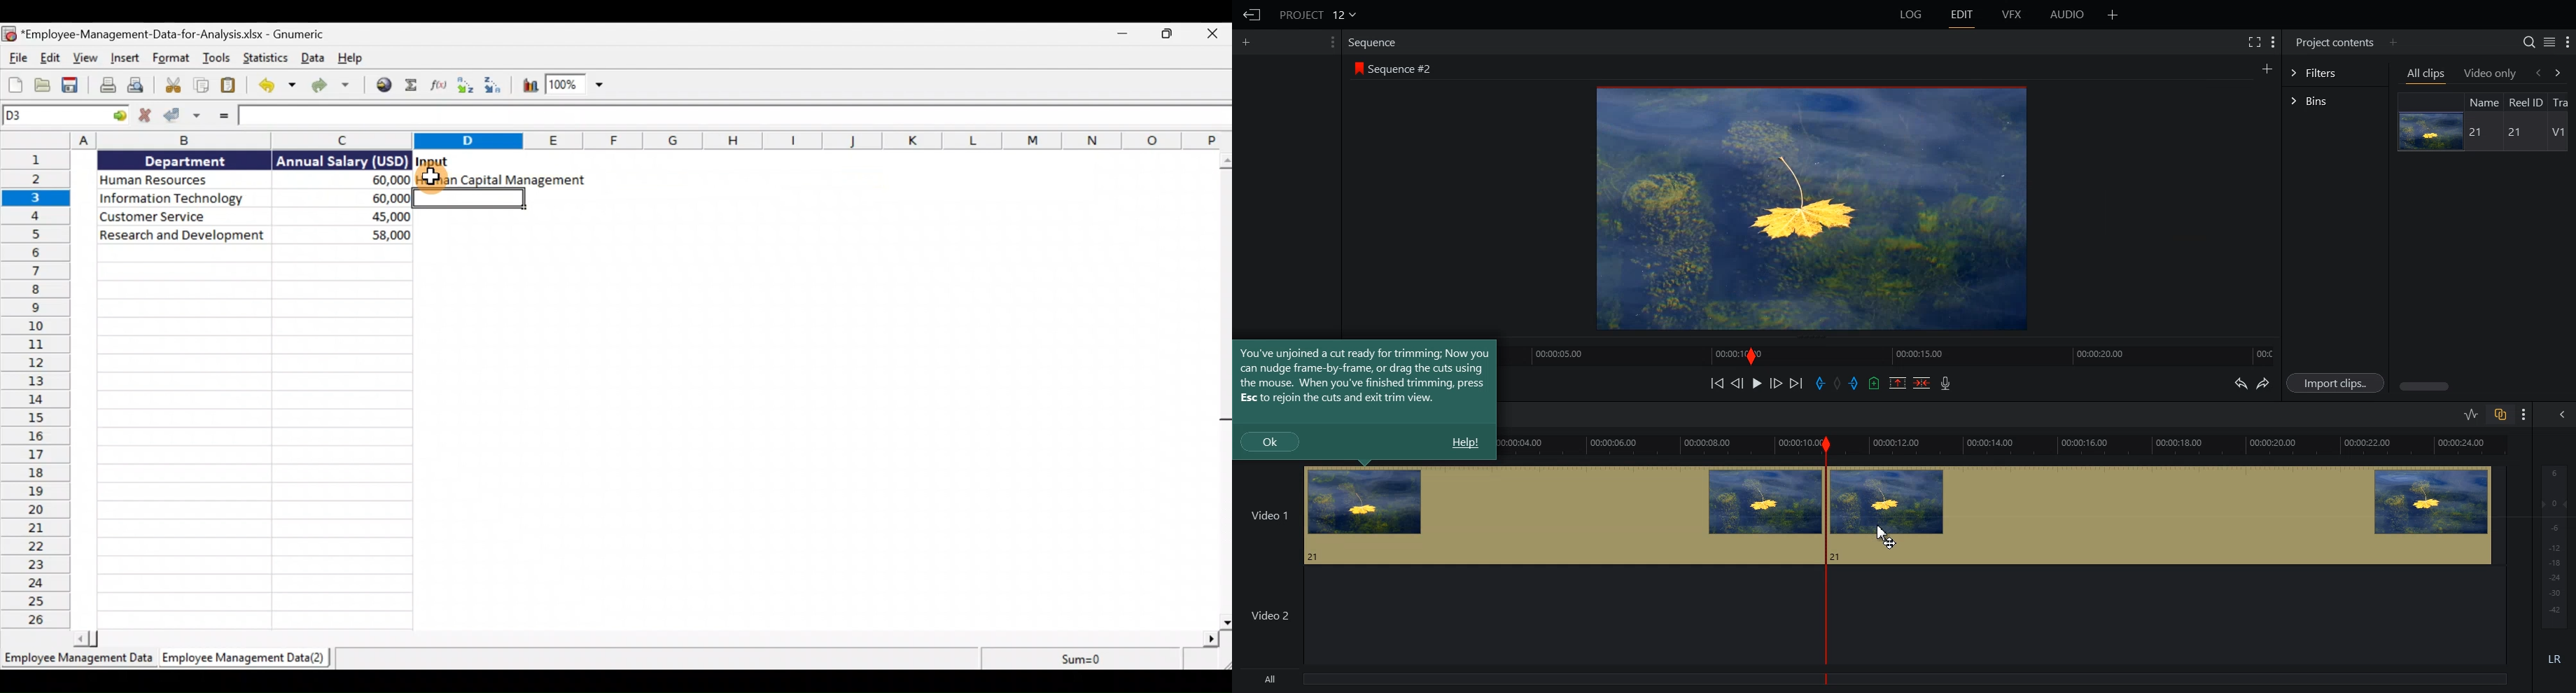 This screenshot has height=700, width=2576. Describe the element at coordinates (2478, 133) in the screenshot. I see `21` at that location.